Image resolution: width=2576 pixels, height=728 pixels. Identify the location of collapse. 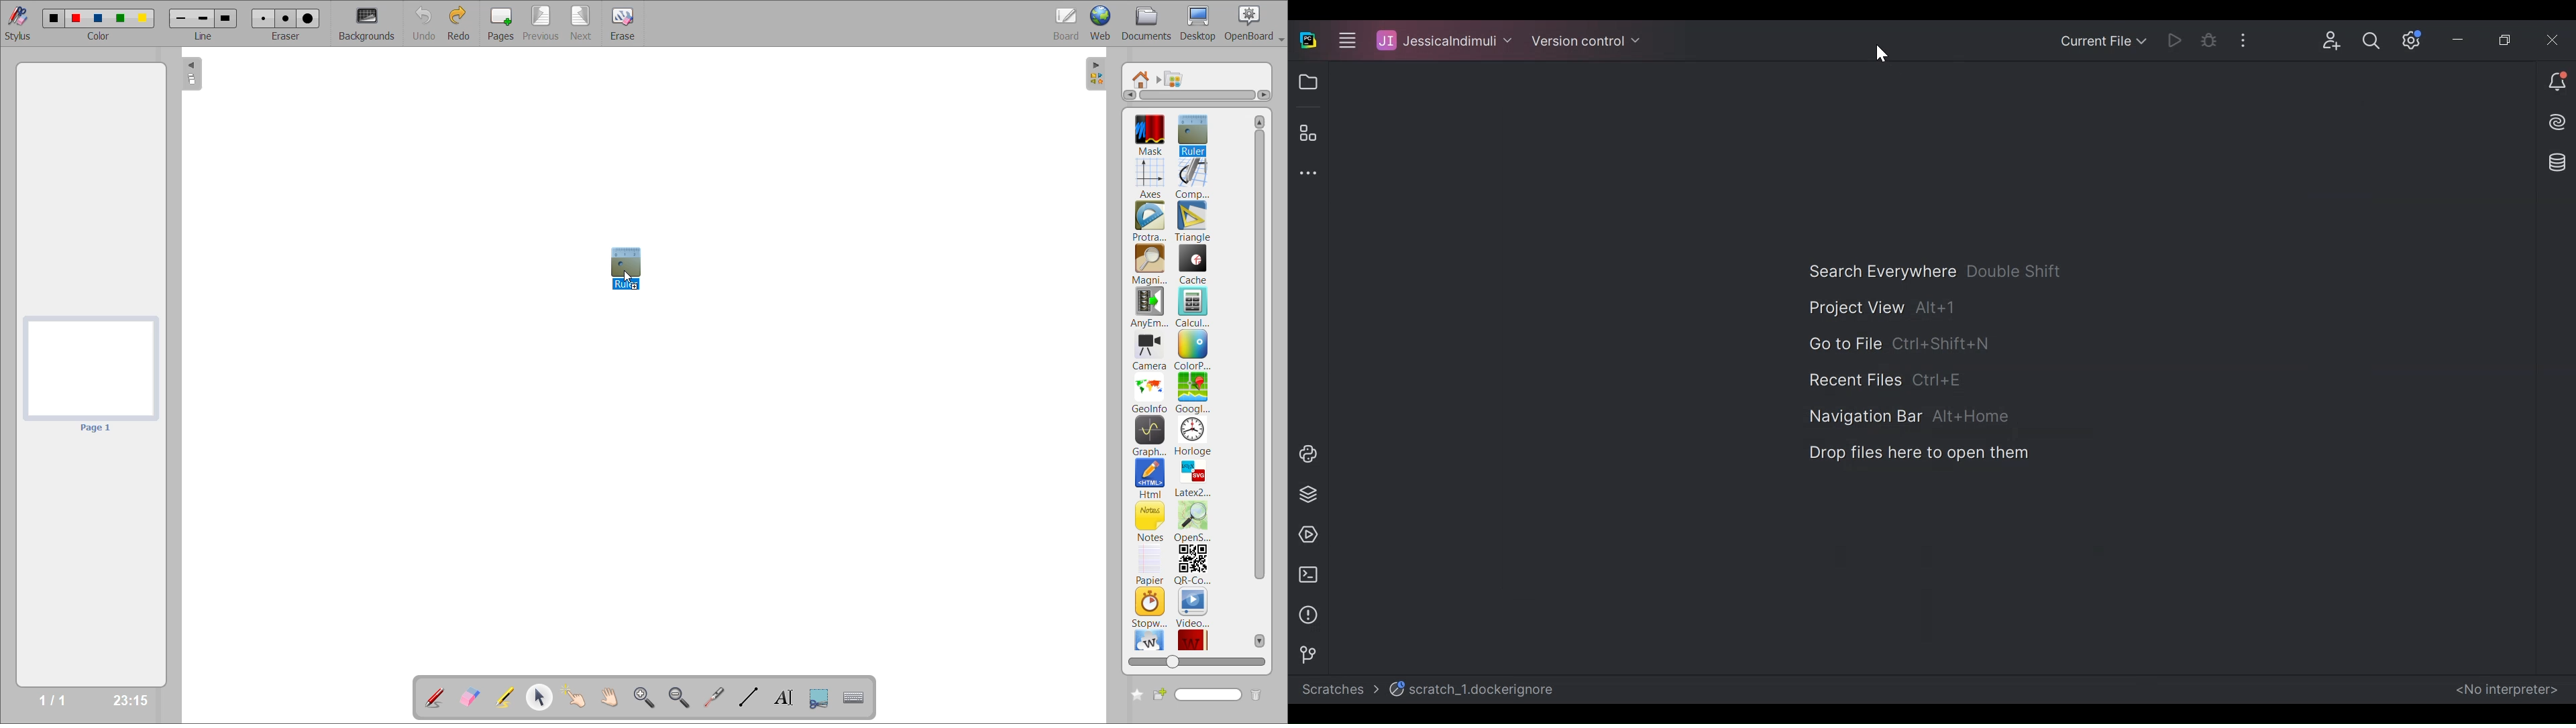
(193, 75).